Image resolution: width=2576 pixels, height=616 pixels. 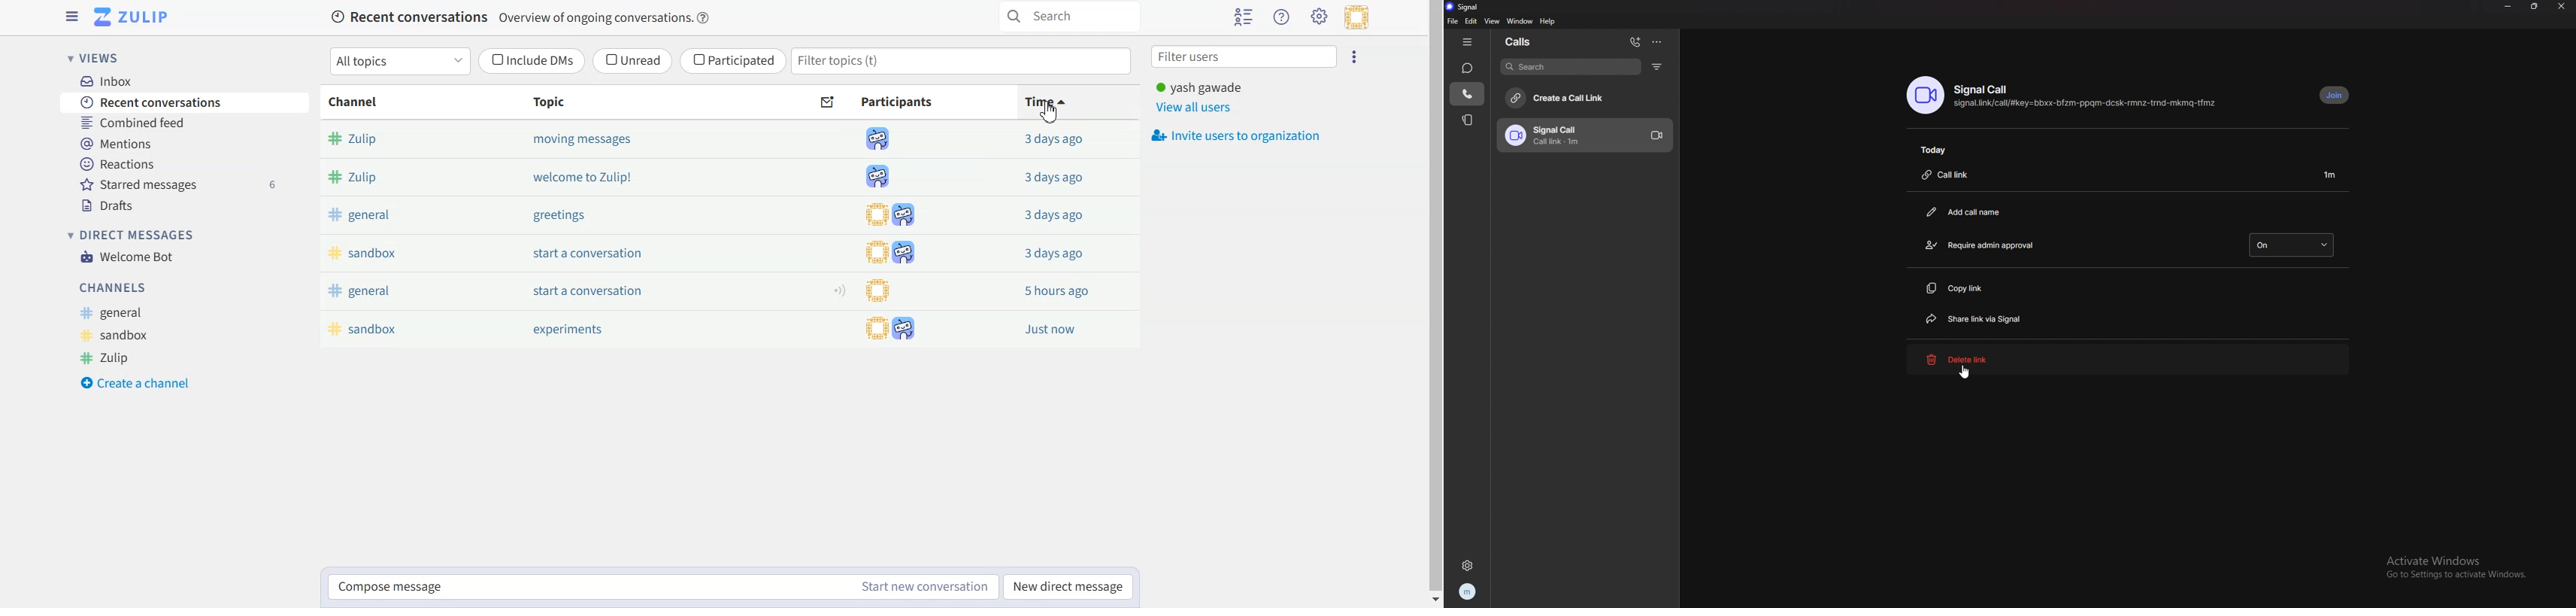 I want to click on Direct messages, so click(x=129, y=236).